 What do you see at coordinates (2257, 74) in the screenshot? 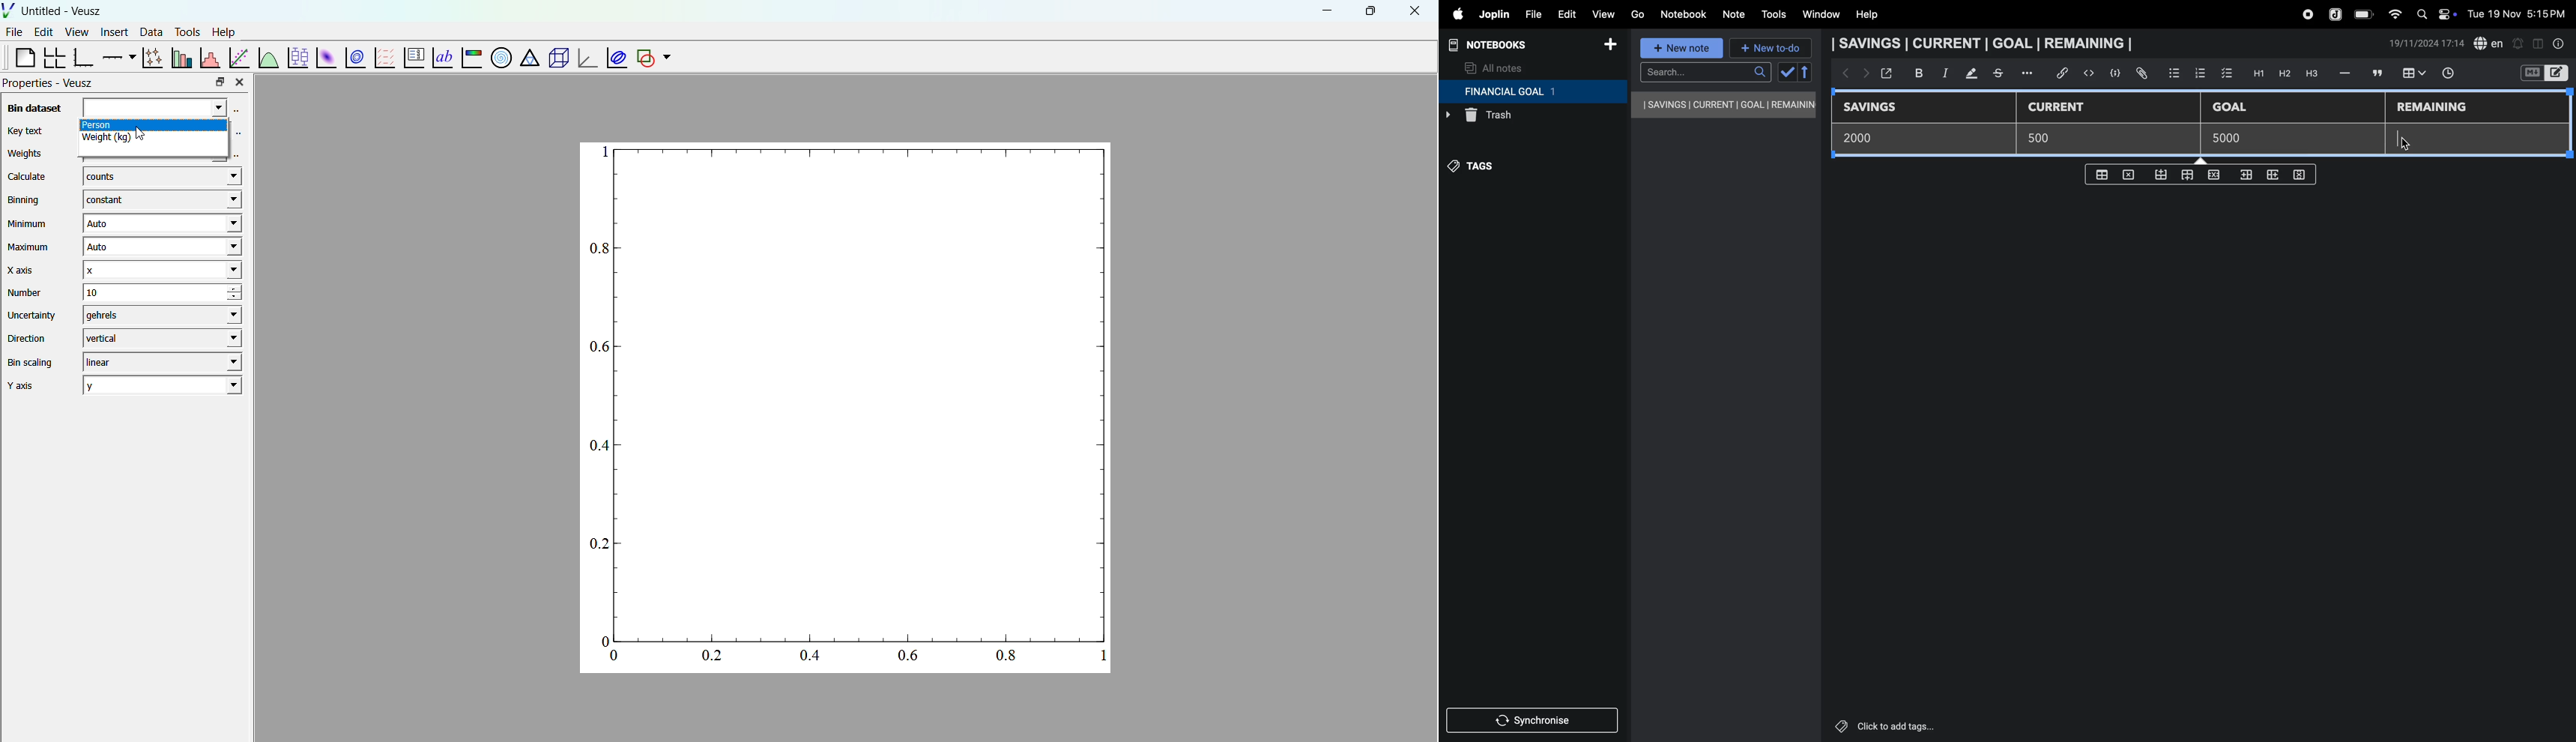
I see `H1` at bounding box center [2257, 74].